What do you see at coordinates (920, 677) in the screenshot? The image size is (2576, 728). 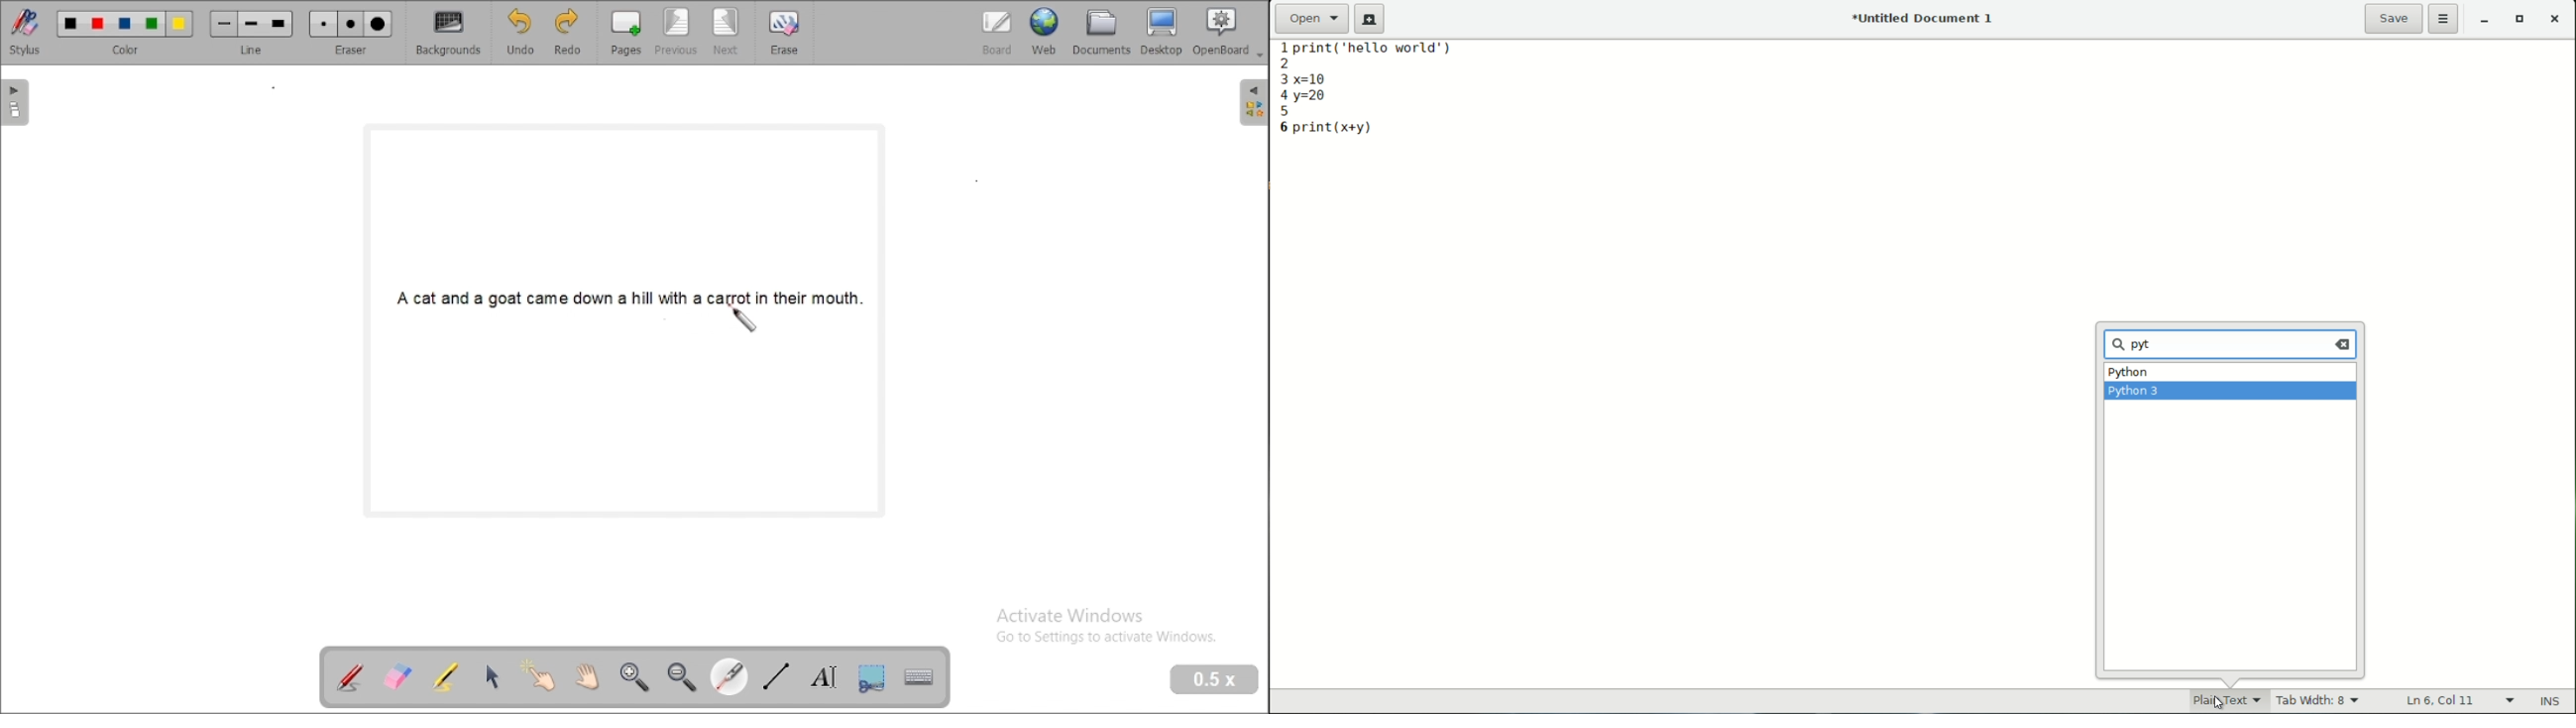 I see `display virtual keyboard` at bounding box center [920, 677].